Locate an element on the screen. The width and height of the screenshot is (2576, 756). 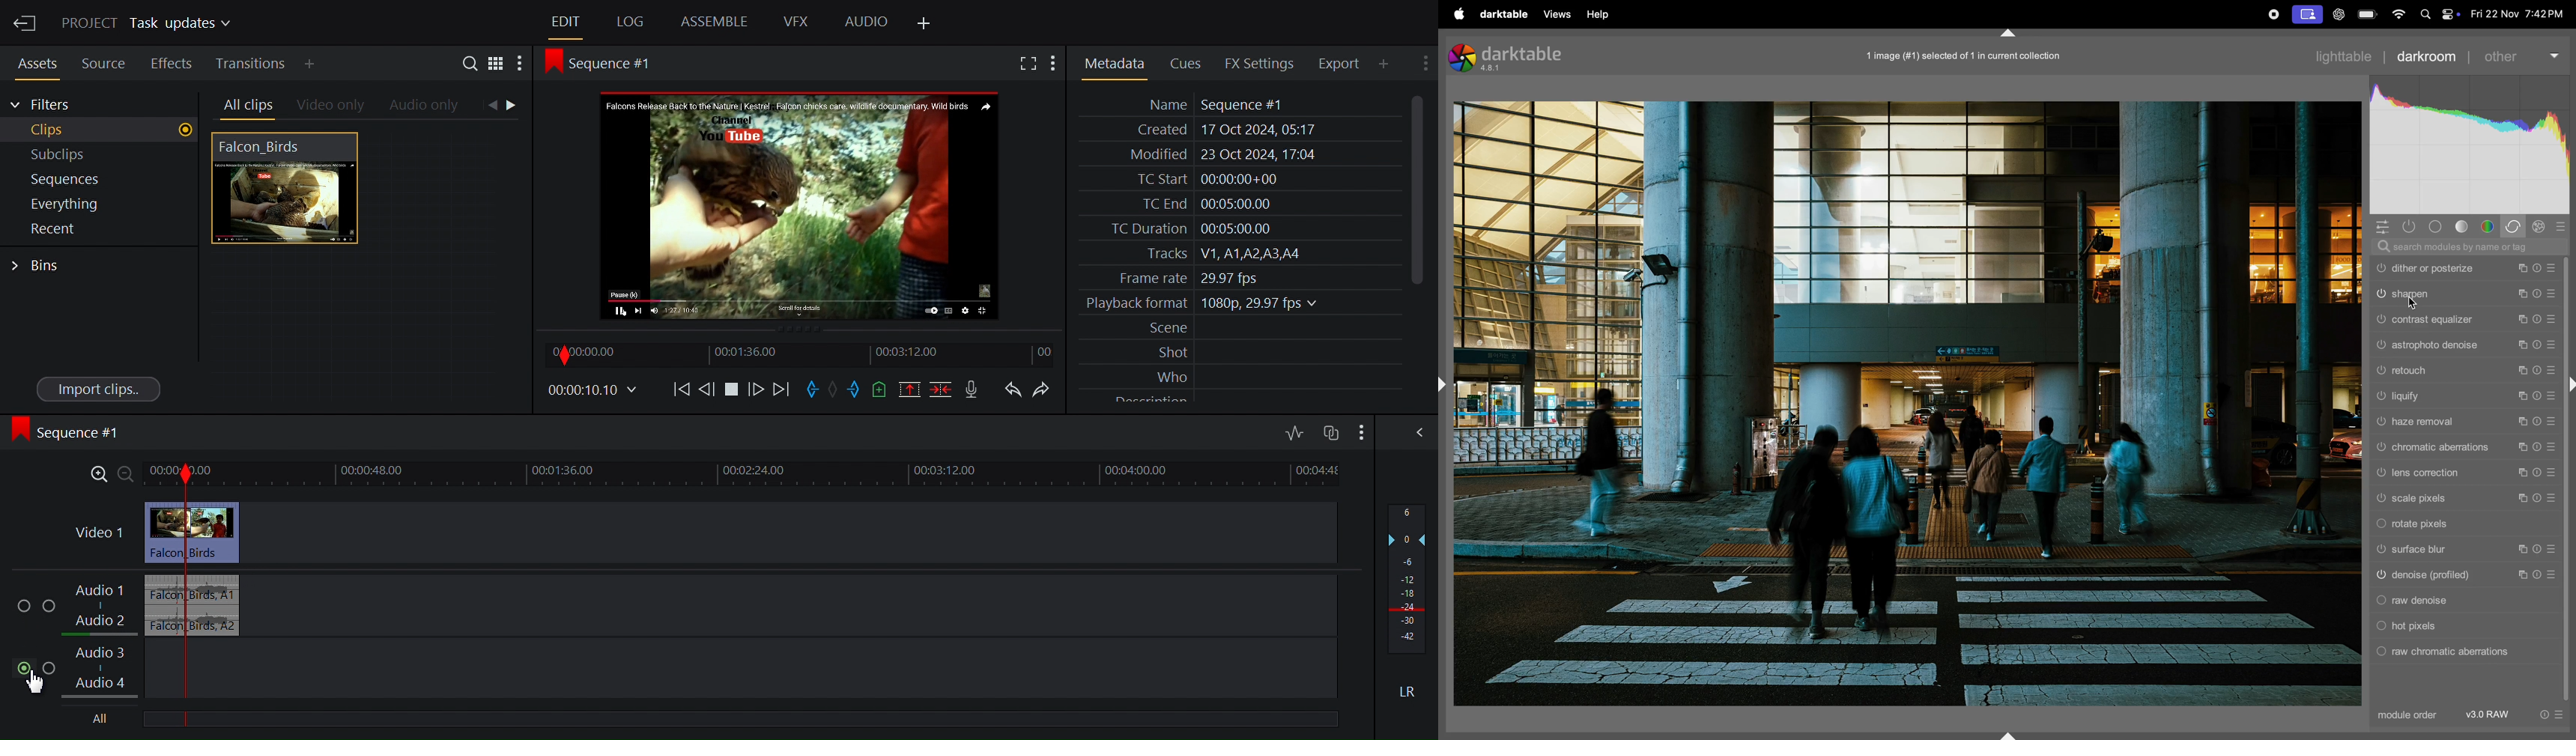
Timeline Indicator is located at coordinates (178, 598).